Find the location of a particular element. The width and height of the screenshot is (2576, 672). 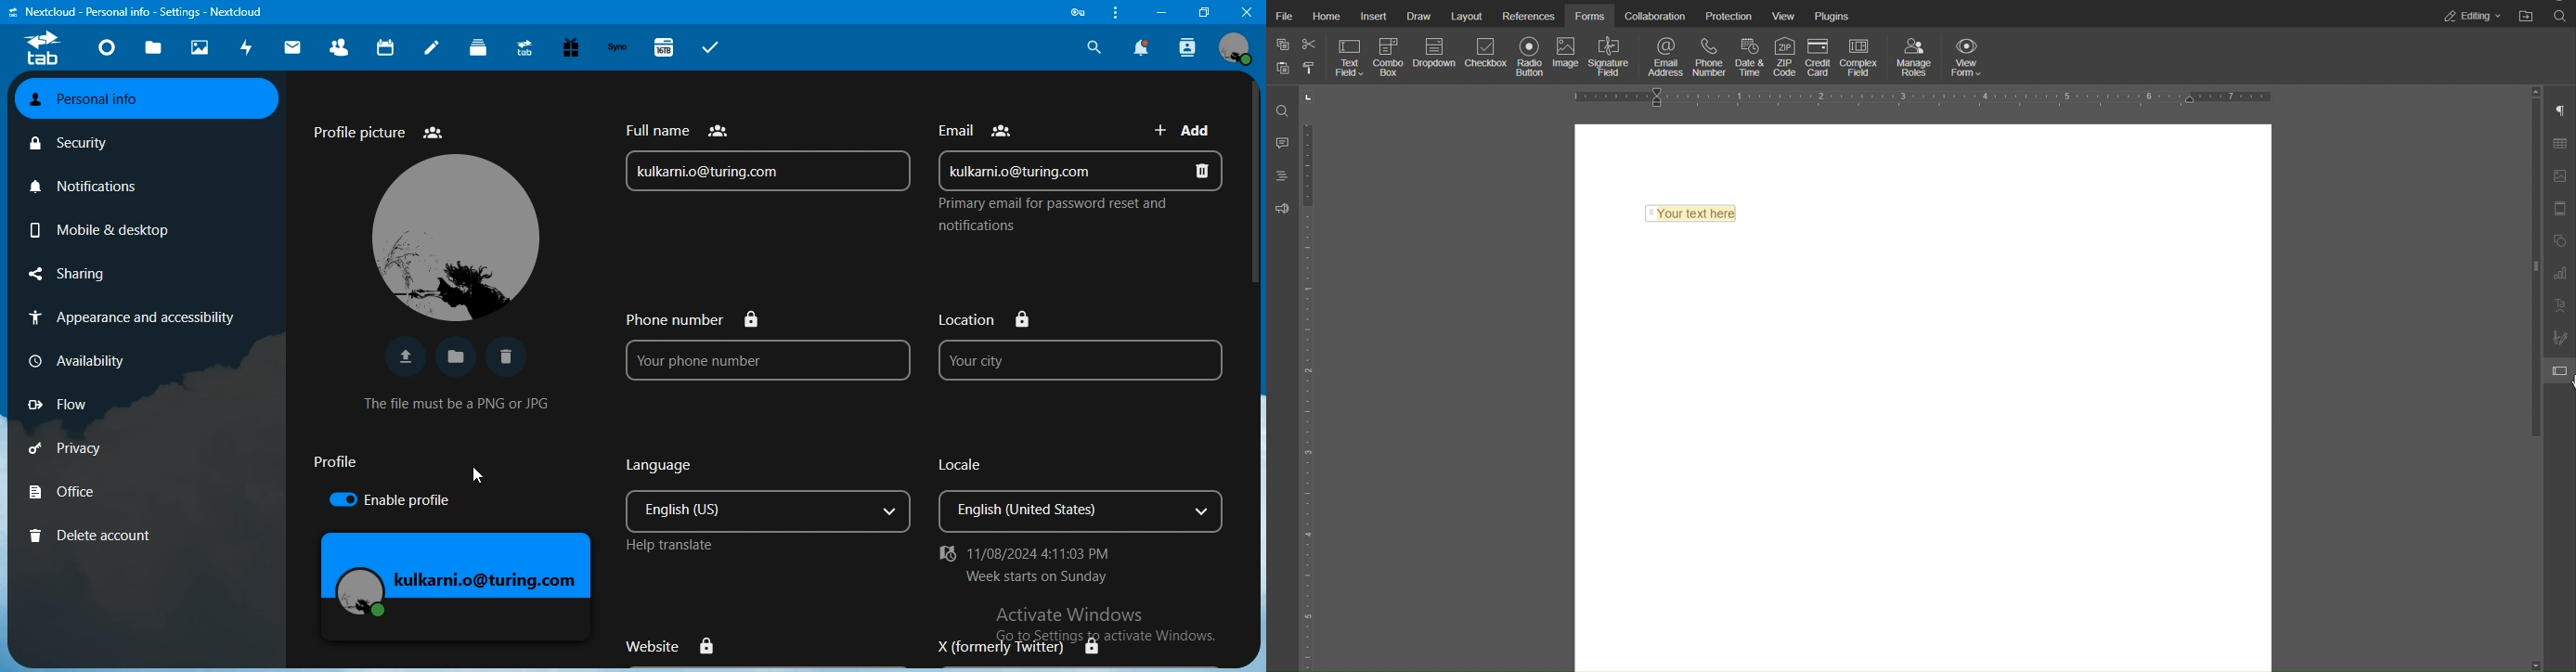

phone no is located at coordinates (757, 346).